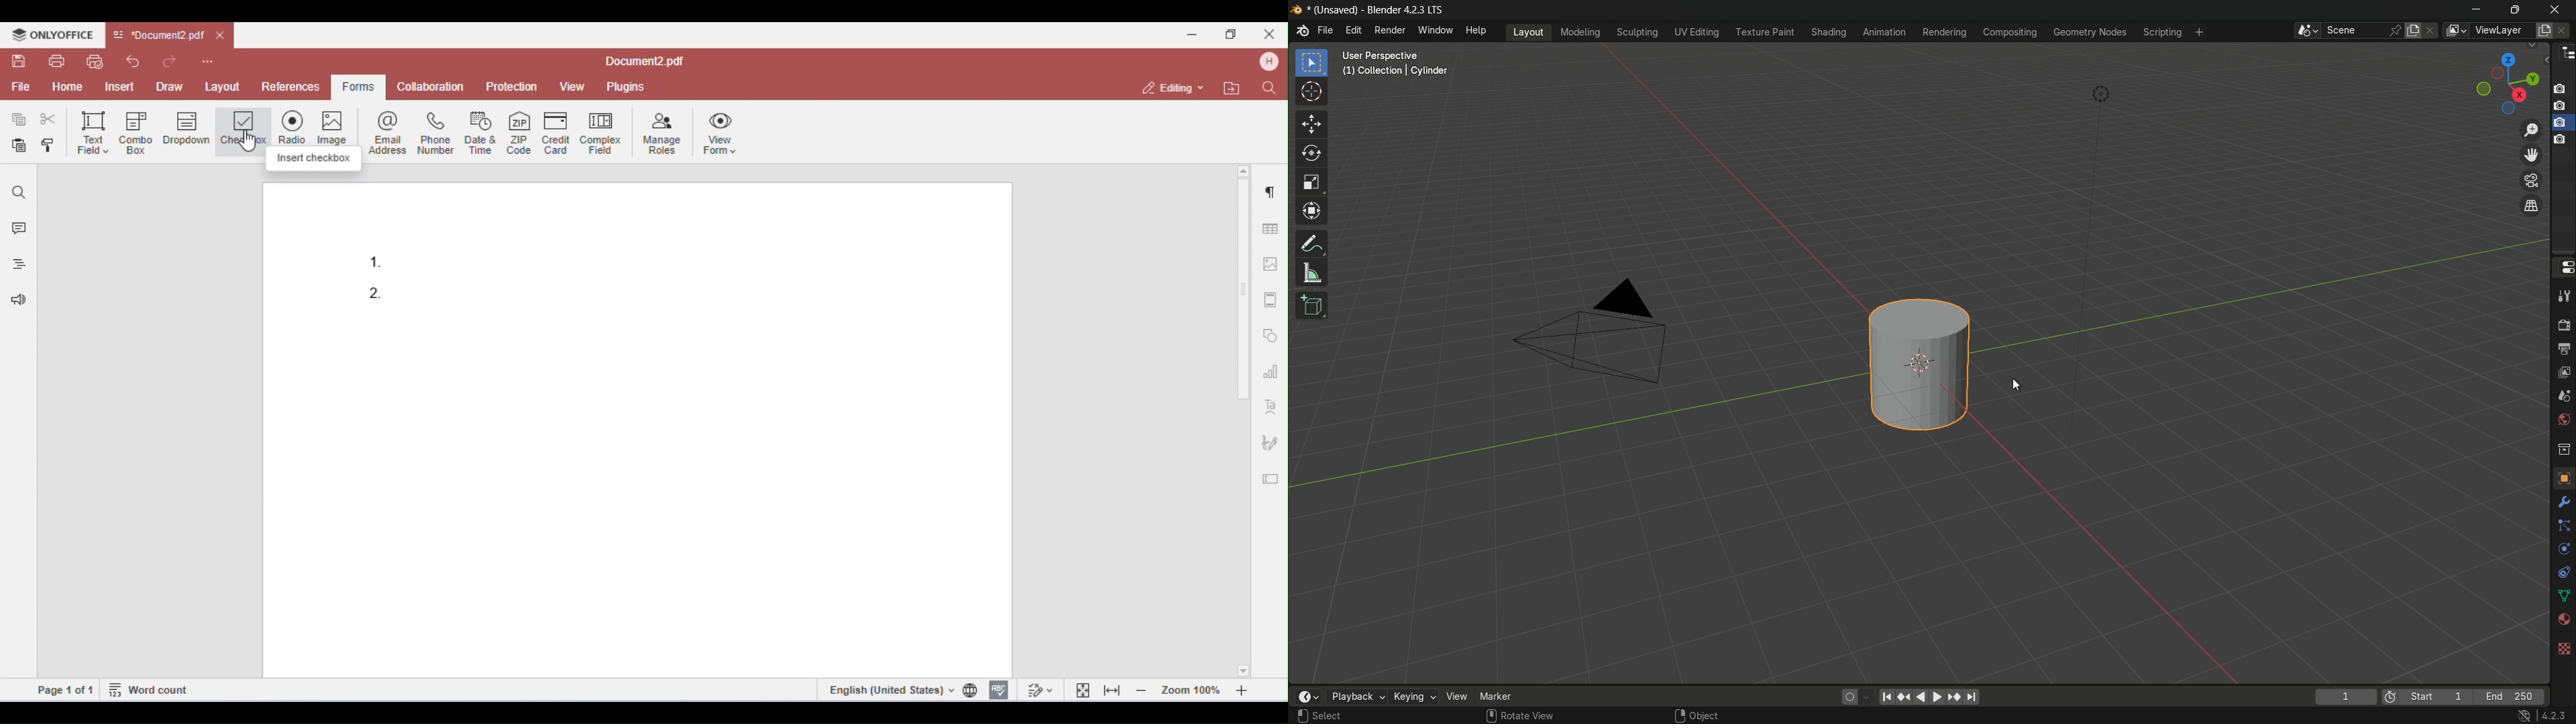 This screenshot has height=728, width=2576. What do you see at coordinates (2563, 351) in the screenshot?
I see `output` at bounding box center [2563, 351].